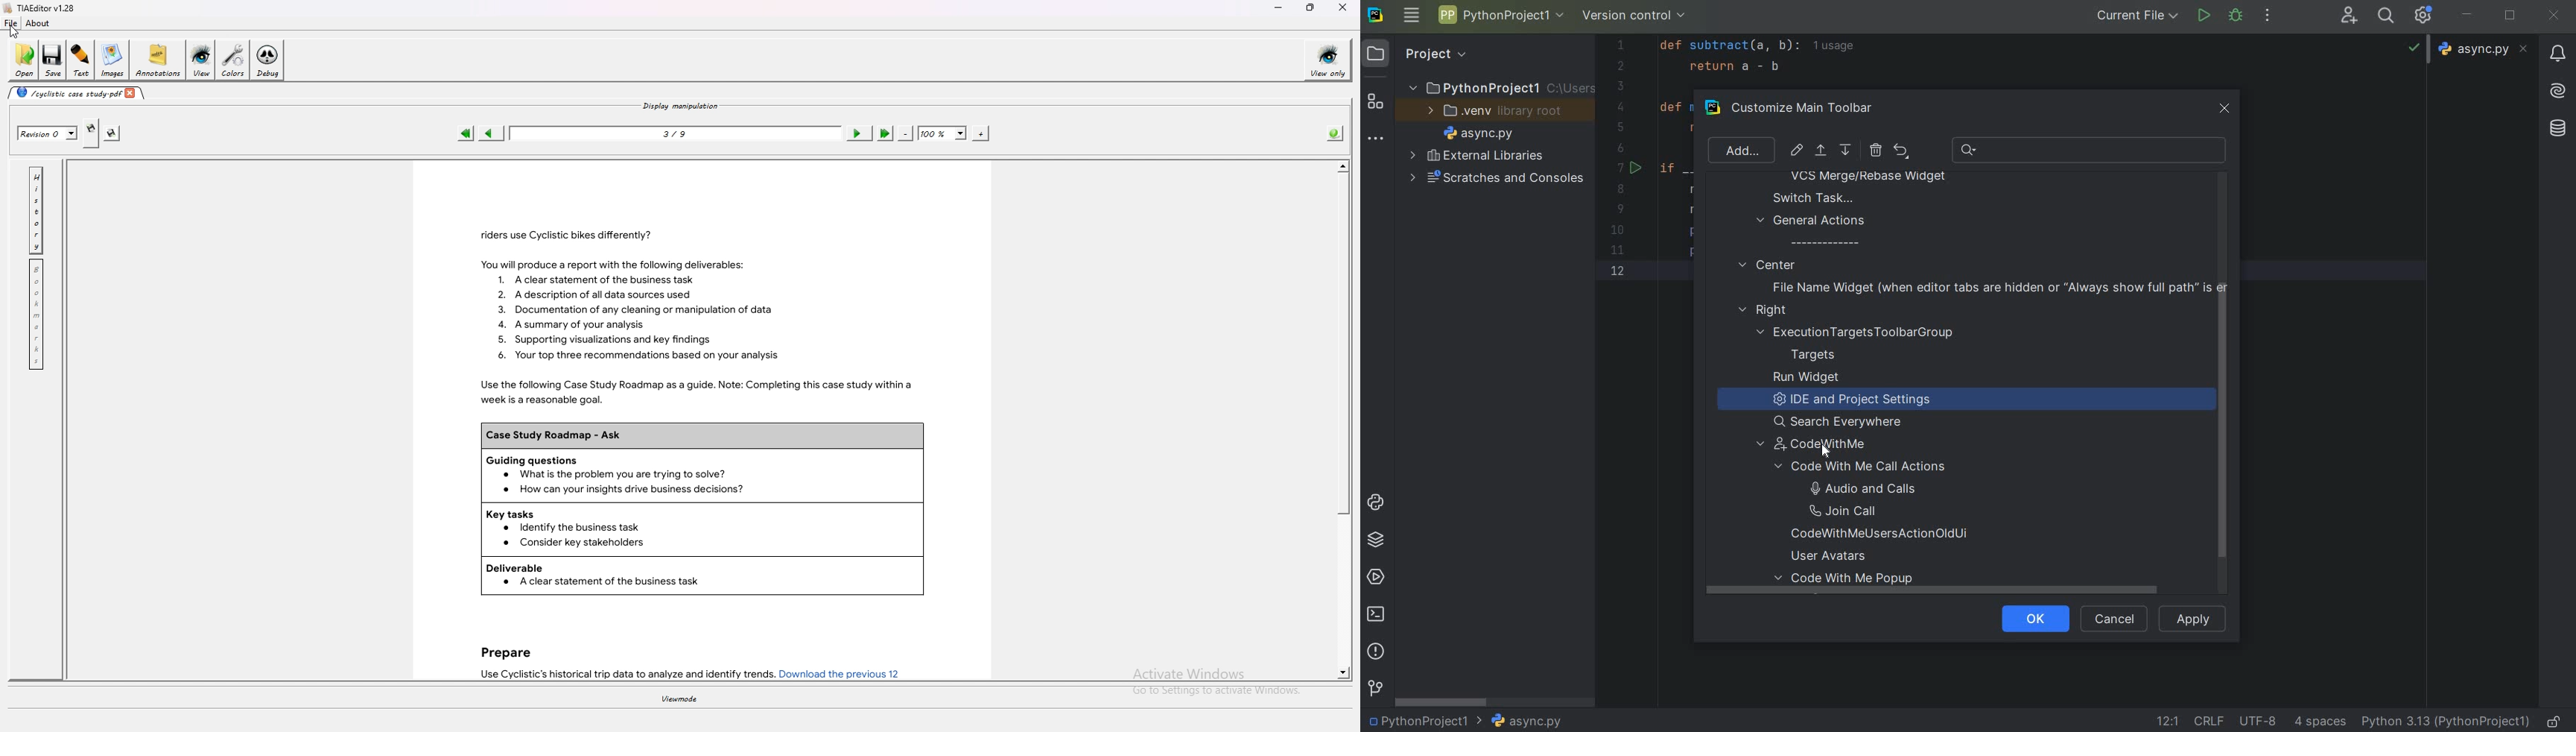 The width and height of the screenshot is (2576, 756). Describe the element at coordinates (2557, 720) in the screenshot. I see `MAKE FILE READY ONLY` at that location.